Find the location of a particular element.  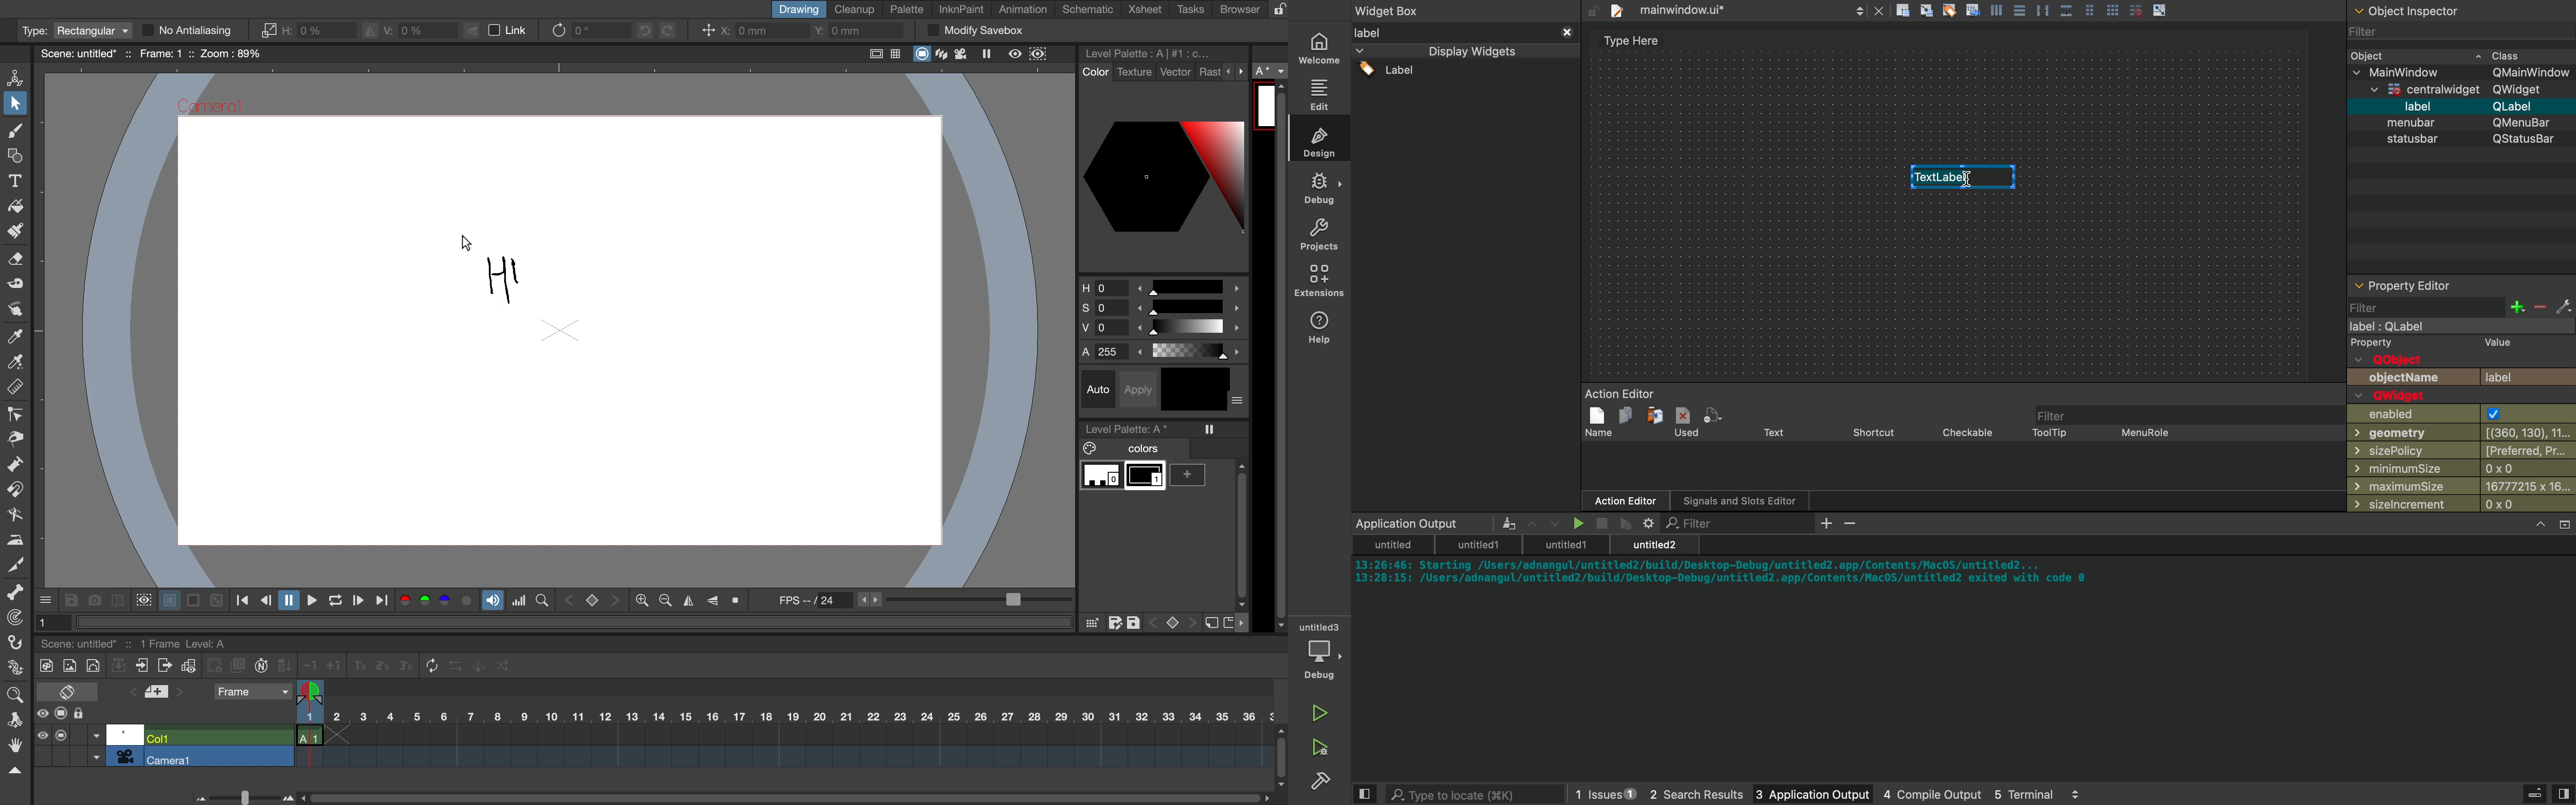

edit is located at coordinates (1322, 94).